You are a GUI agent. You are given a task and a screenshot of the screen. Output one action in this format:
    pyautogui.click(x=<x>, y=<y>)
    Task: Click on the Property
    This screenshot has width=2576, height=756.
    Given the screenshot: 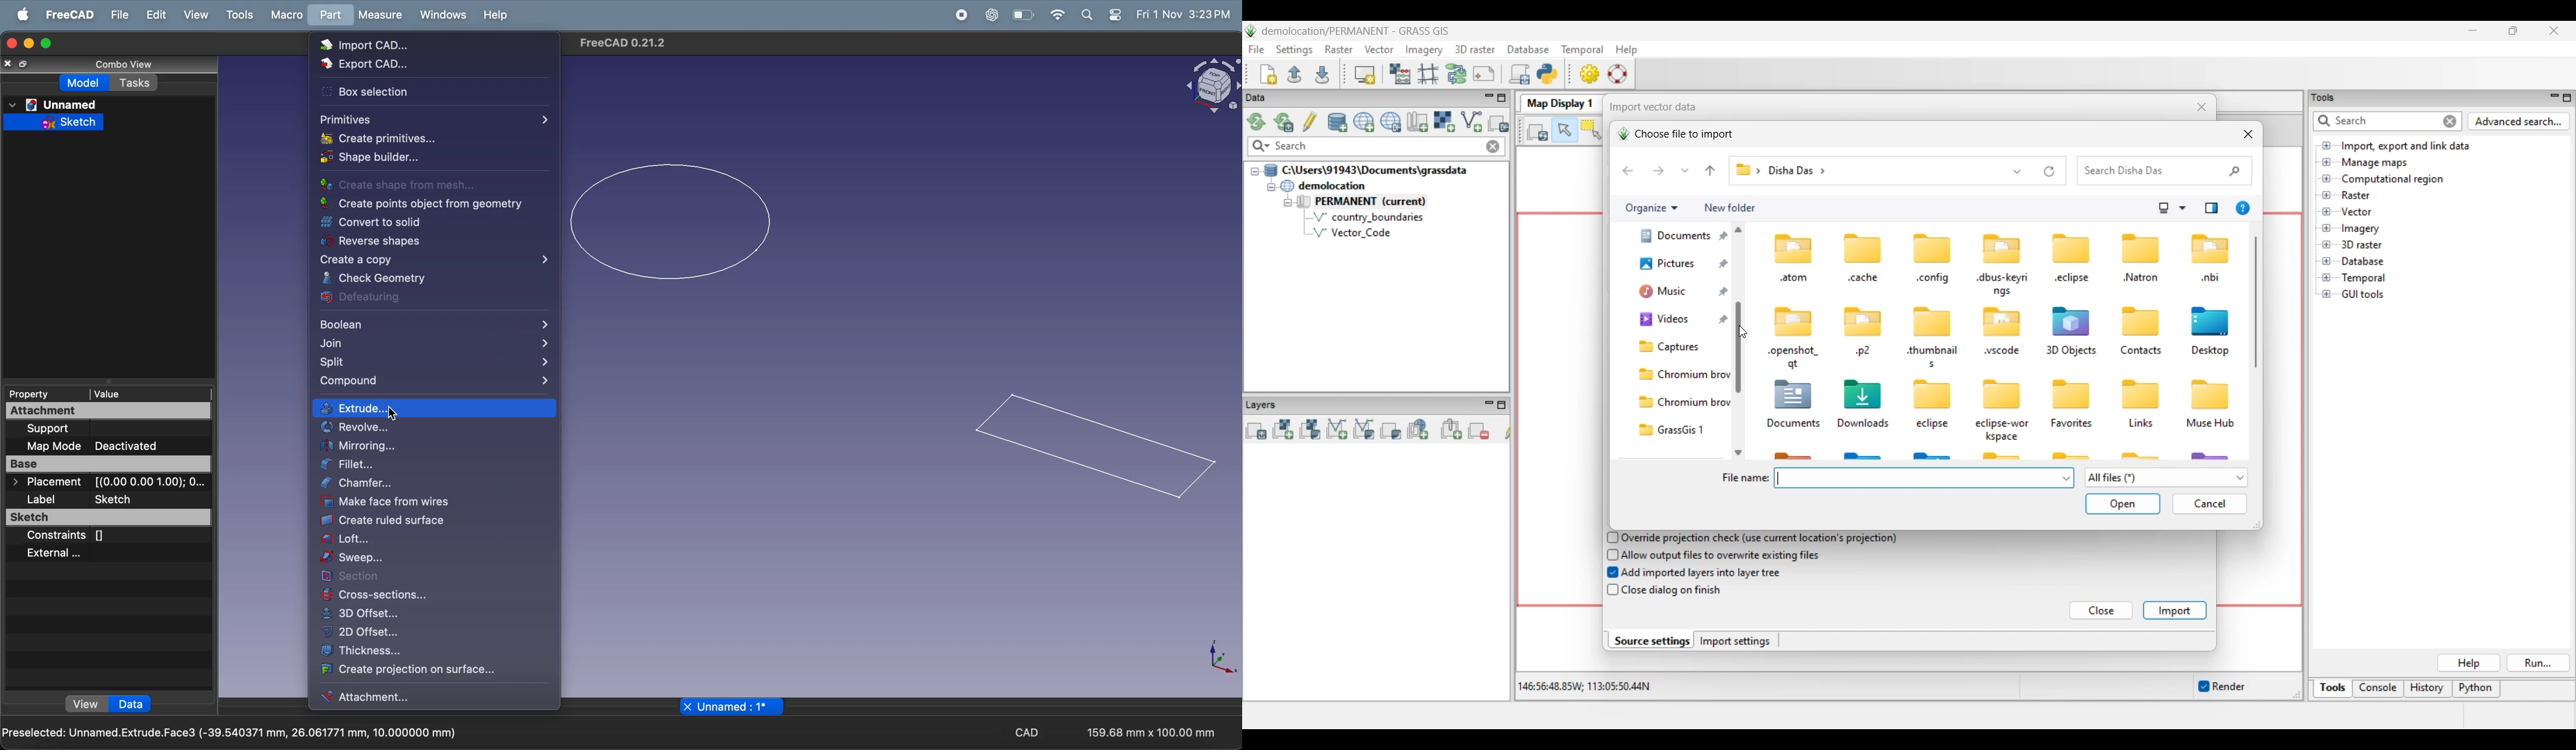 What is the action you would take?
    pyautogui.click(x=34, y=394)
    